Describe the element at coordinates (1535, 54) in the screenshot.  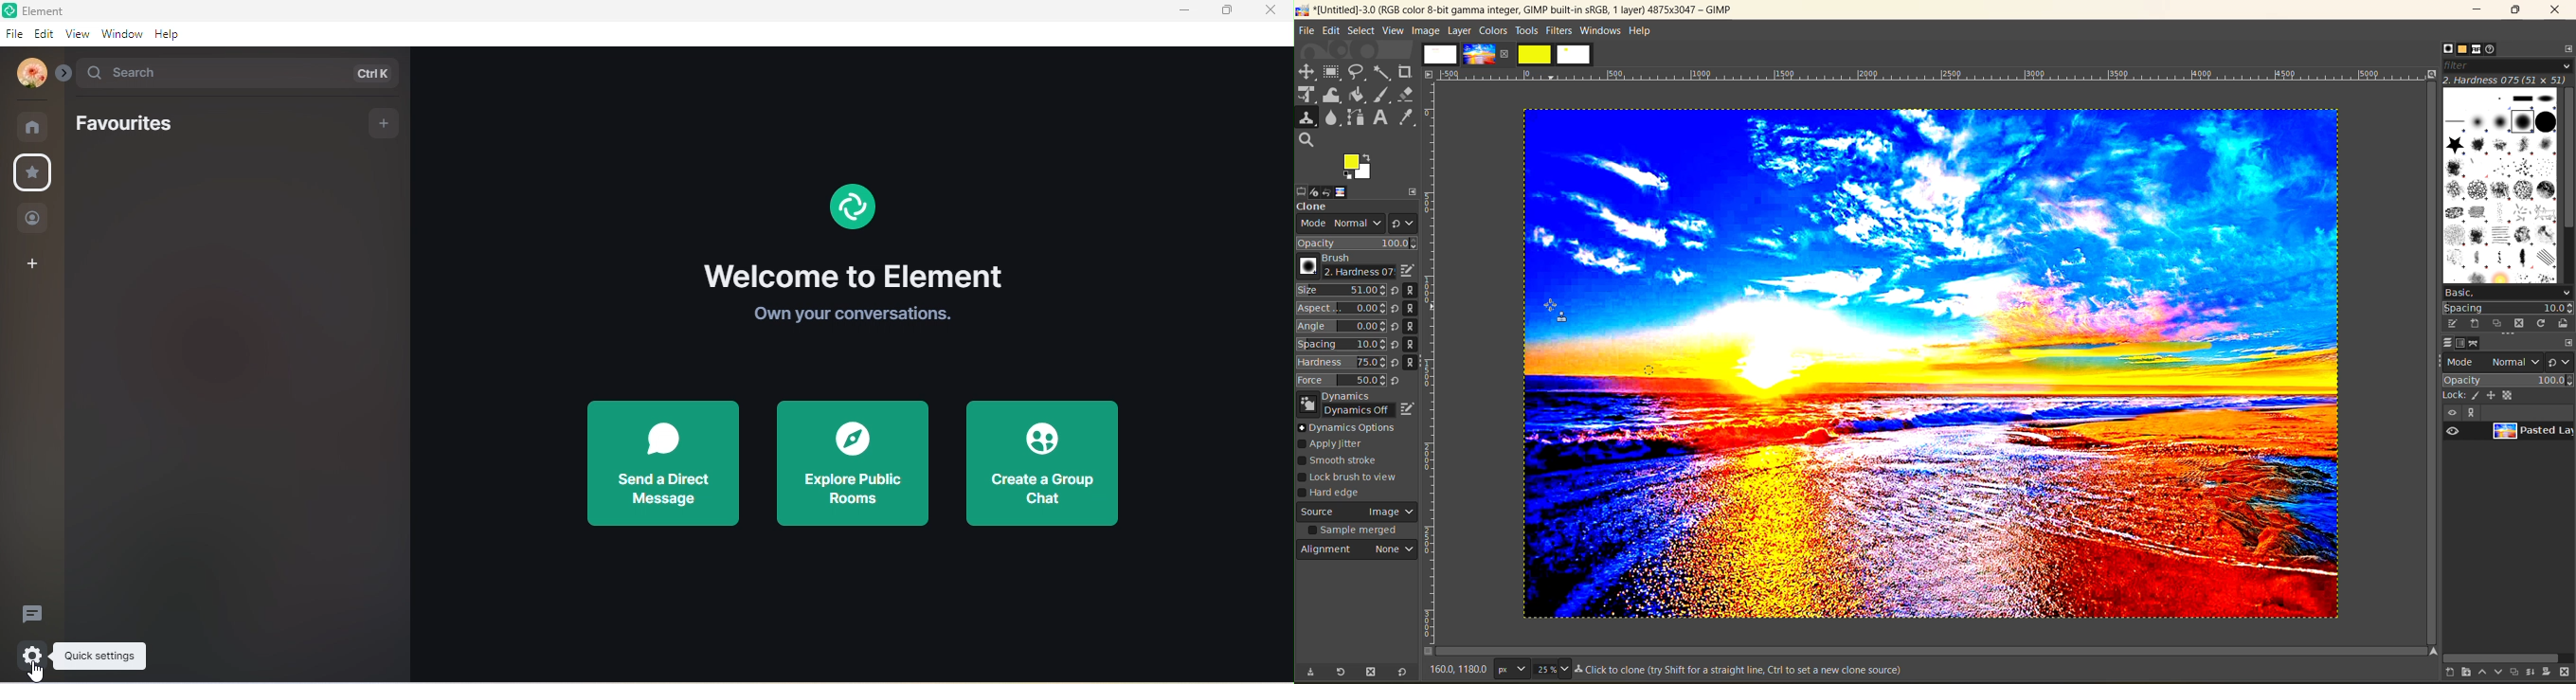
I see `yellow` at that location.